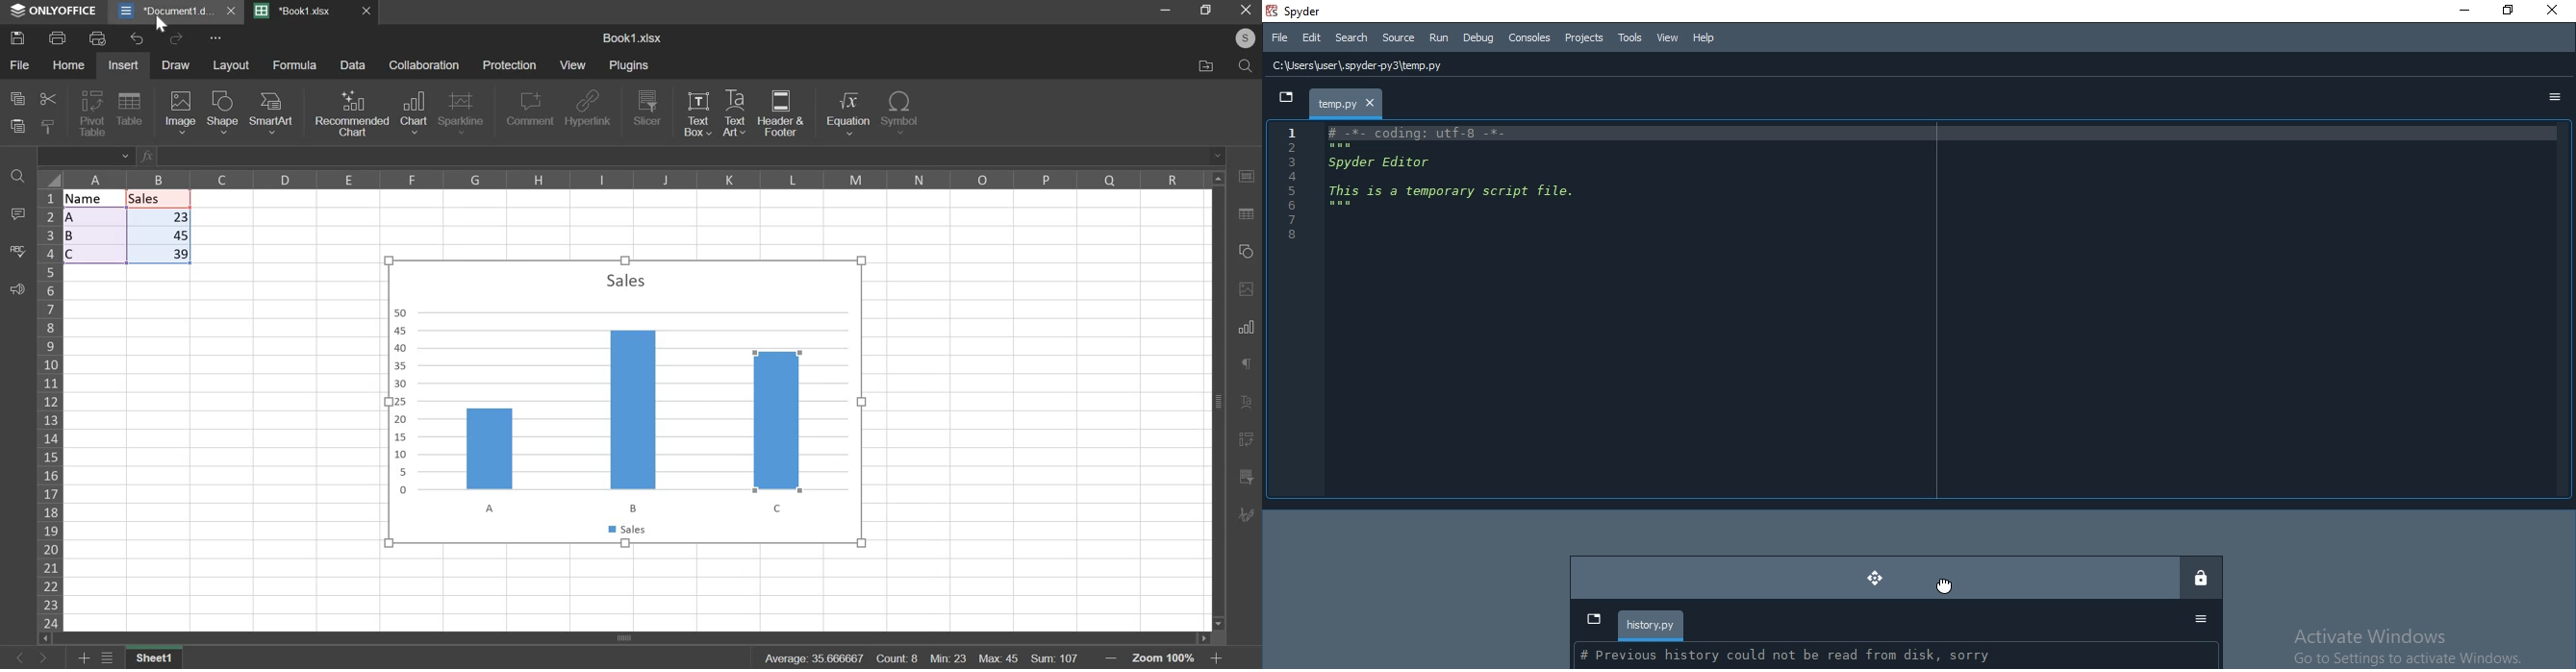 The image size is (2576, 672). I want to click on options, so click(2543, 97).